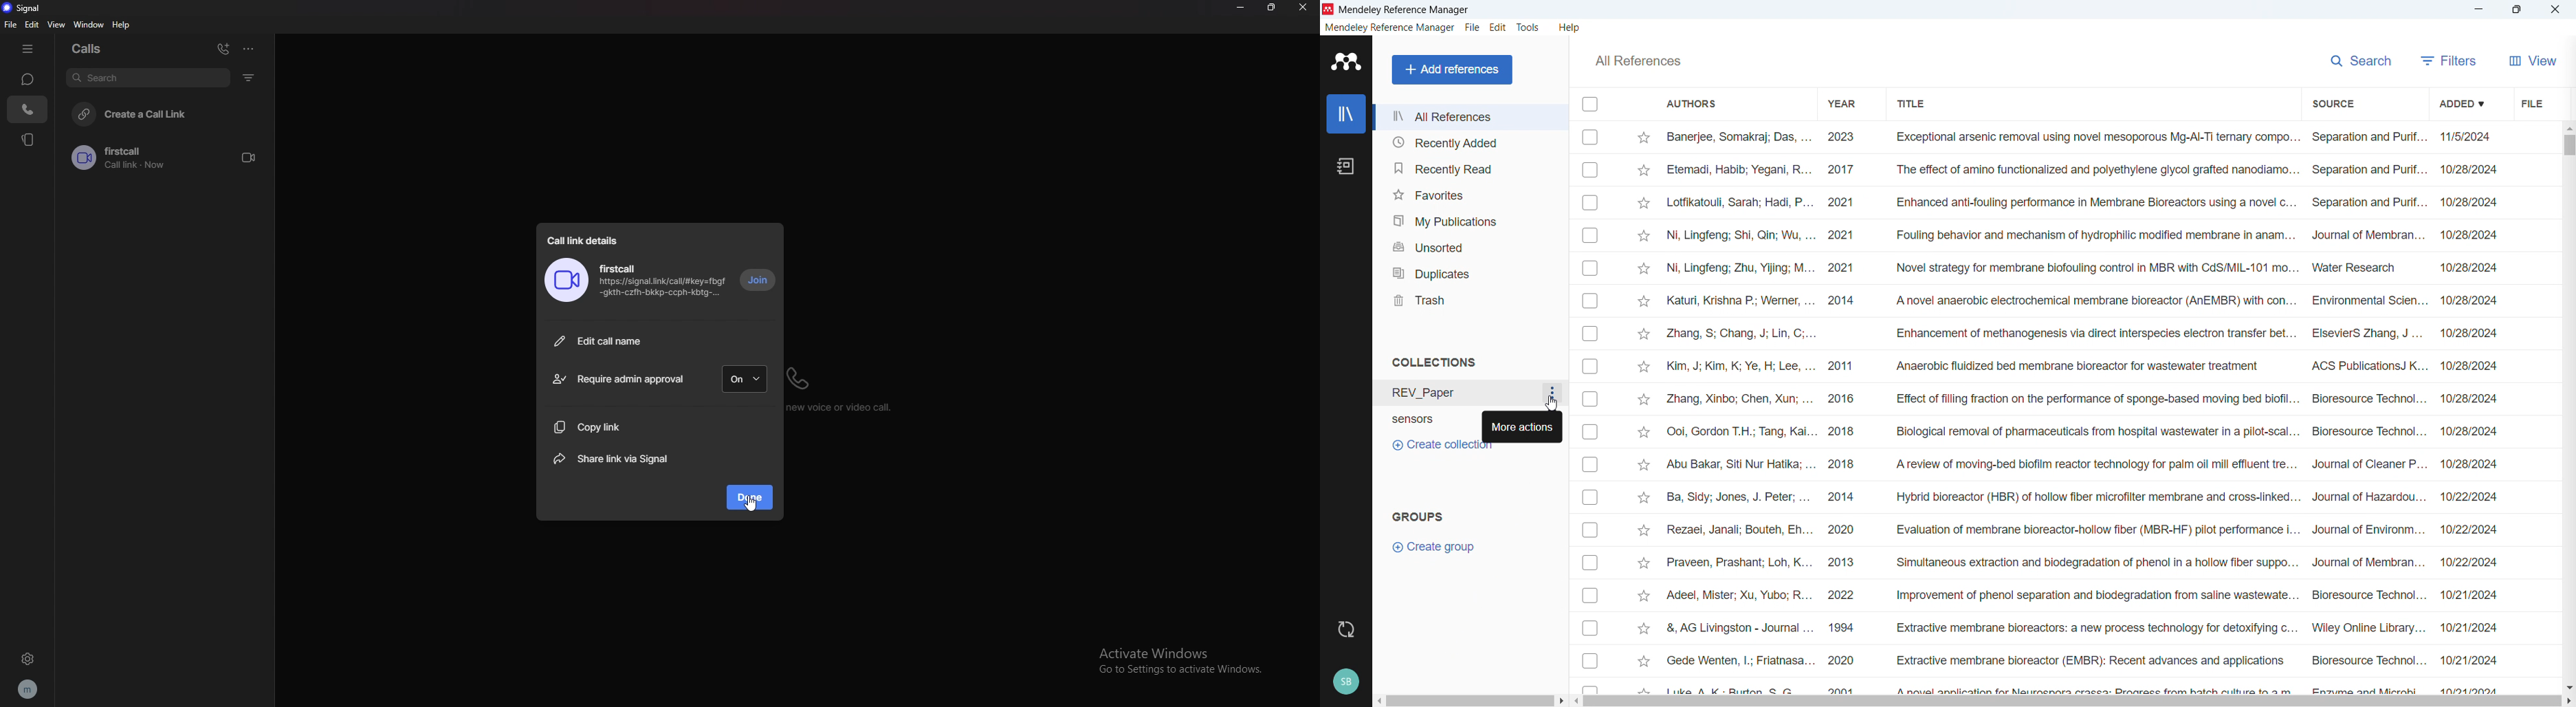 This screenshot has height=728, width=2576. What do you see at coordinates (2084, 234) in the screenshot?
I see `Ni, Lingfeng; Shi, Qin; Wu, ... 2021 Fouling behavior and mechanism of hydrophilic modified membrane in anam... Journal of Membran... 10/28/2024` at bounding box center [2084, 234].